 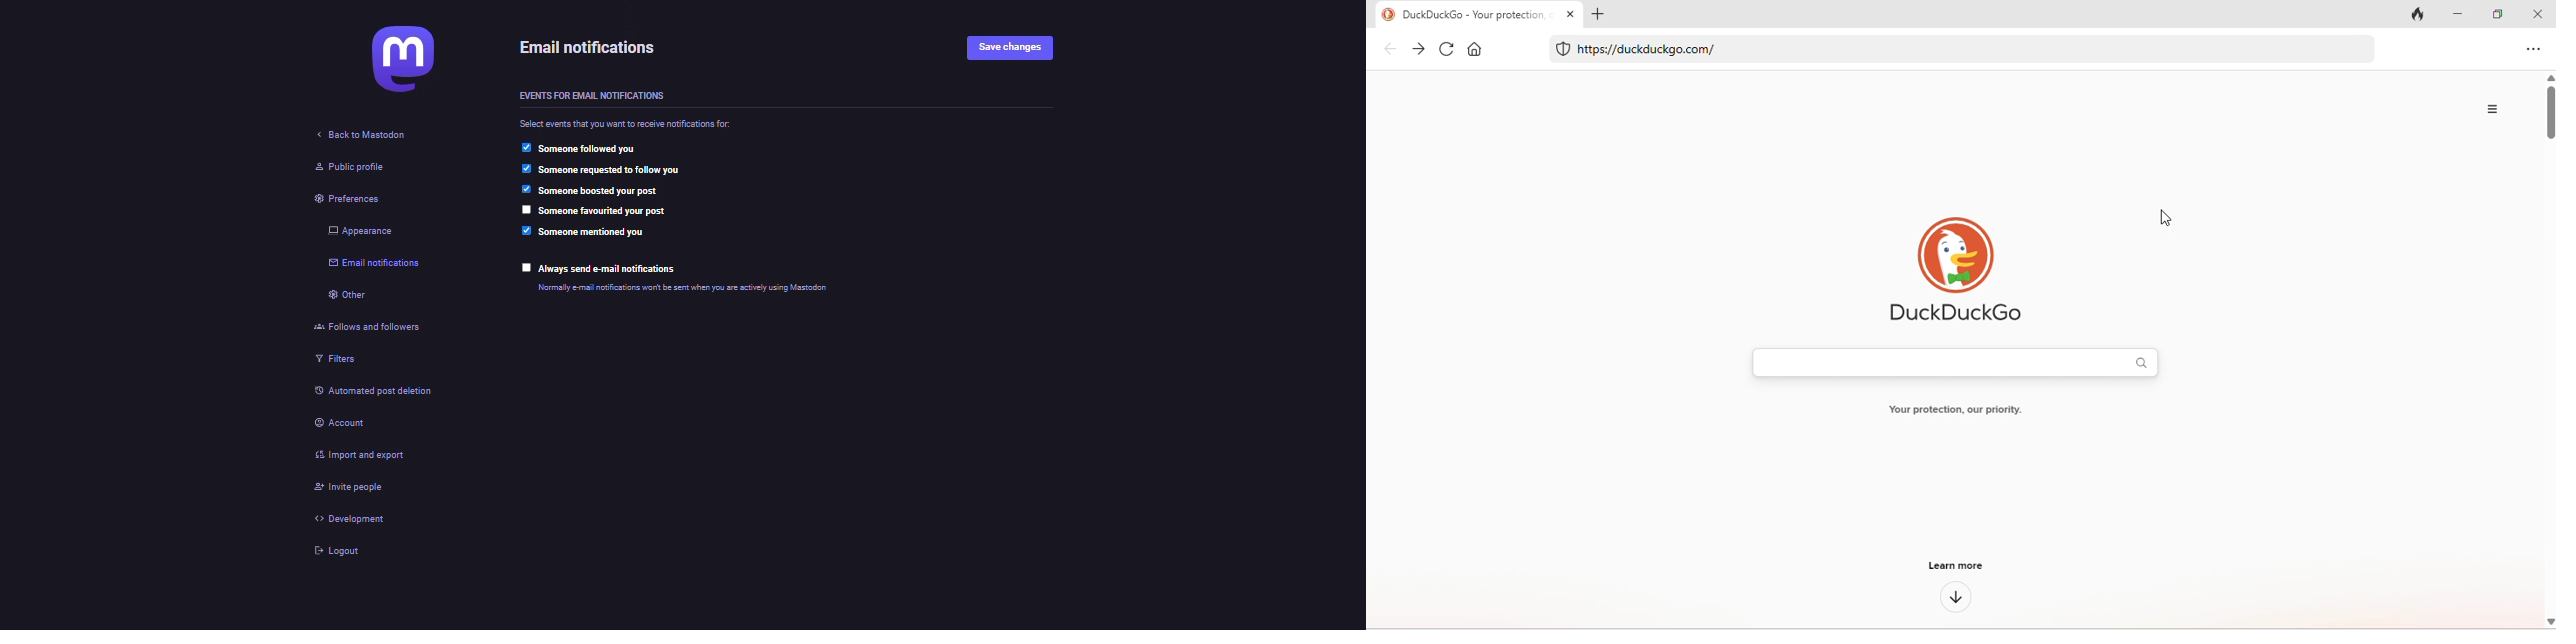 I want to click on click to enable, so click(x=528, y=209).